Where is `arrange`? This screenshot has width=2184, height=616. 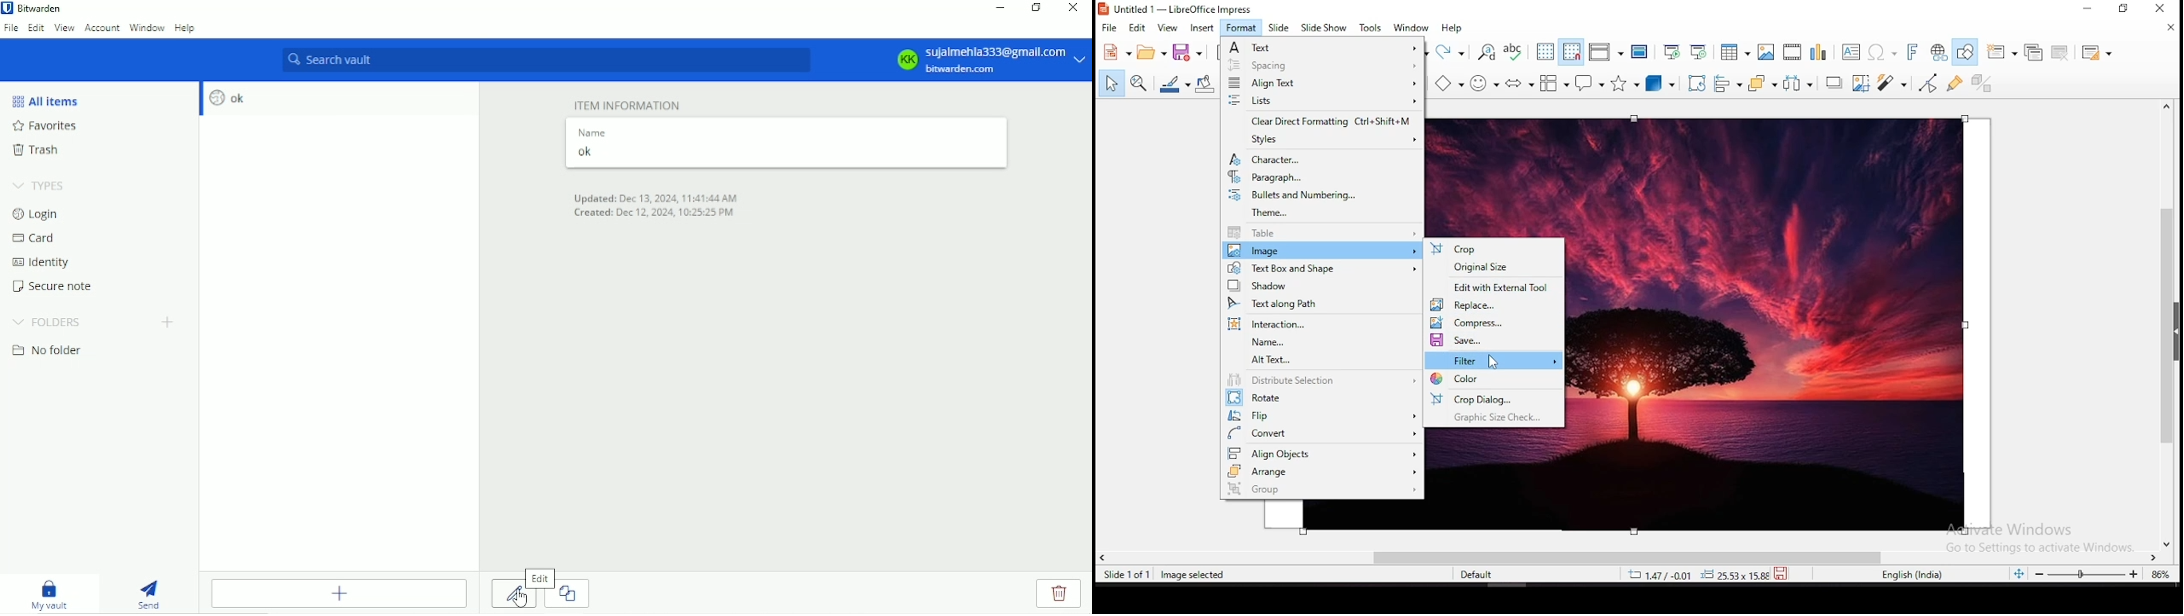 arrange is located at coordinates (1322, 472).